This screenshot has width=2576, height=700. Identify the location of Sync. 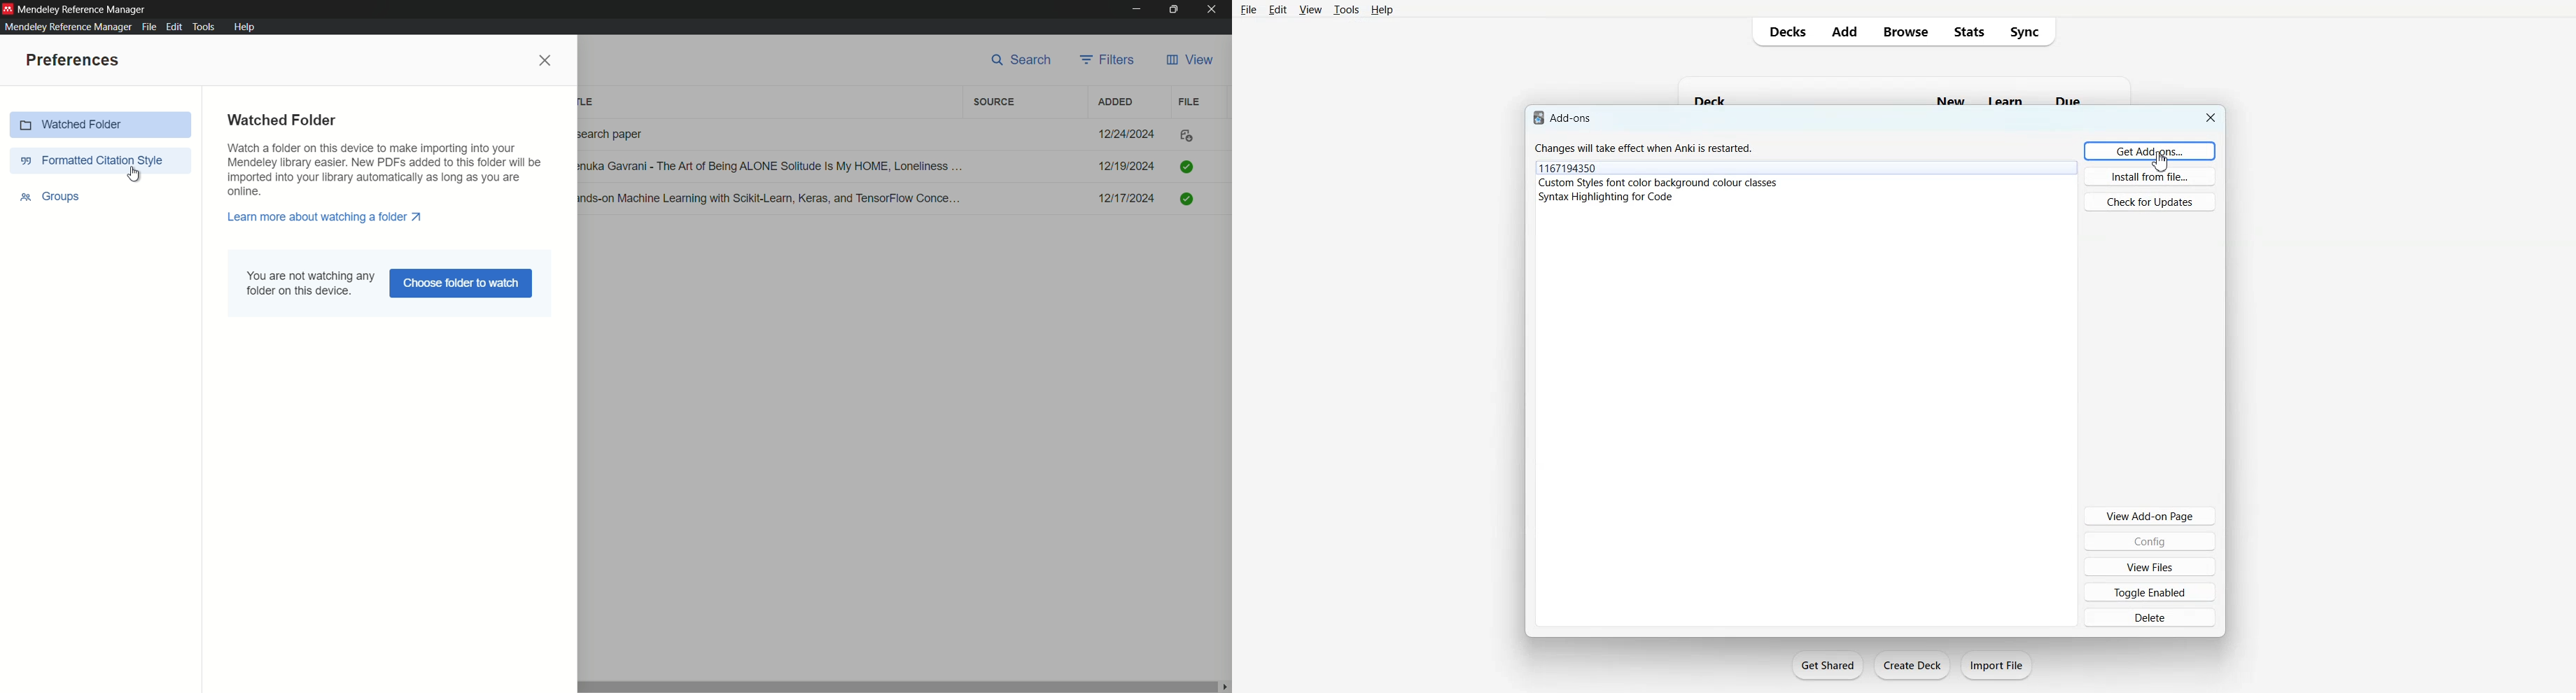
(2031, 32).